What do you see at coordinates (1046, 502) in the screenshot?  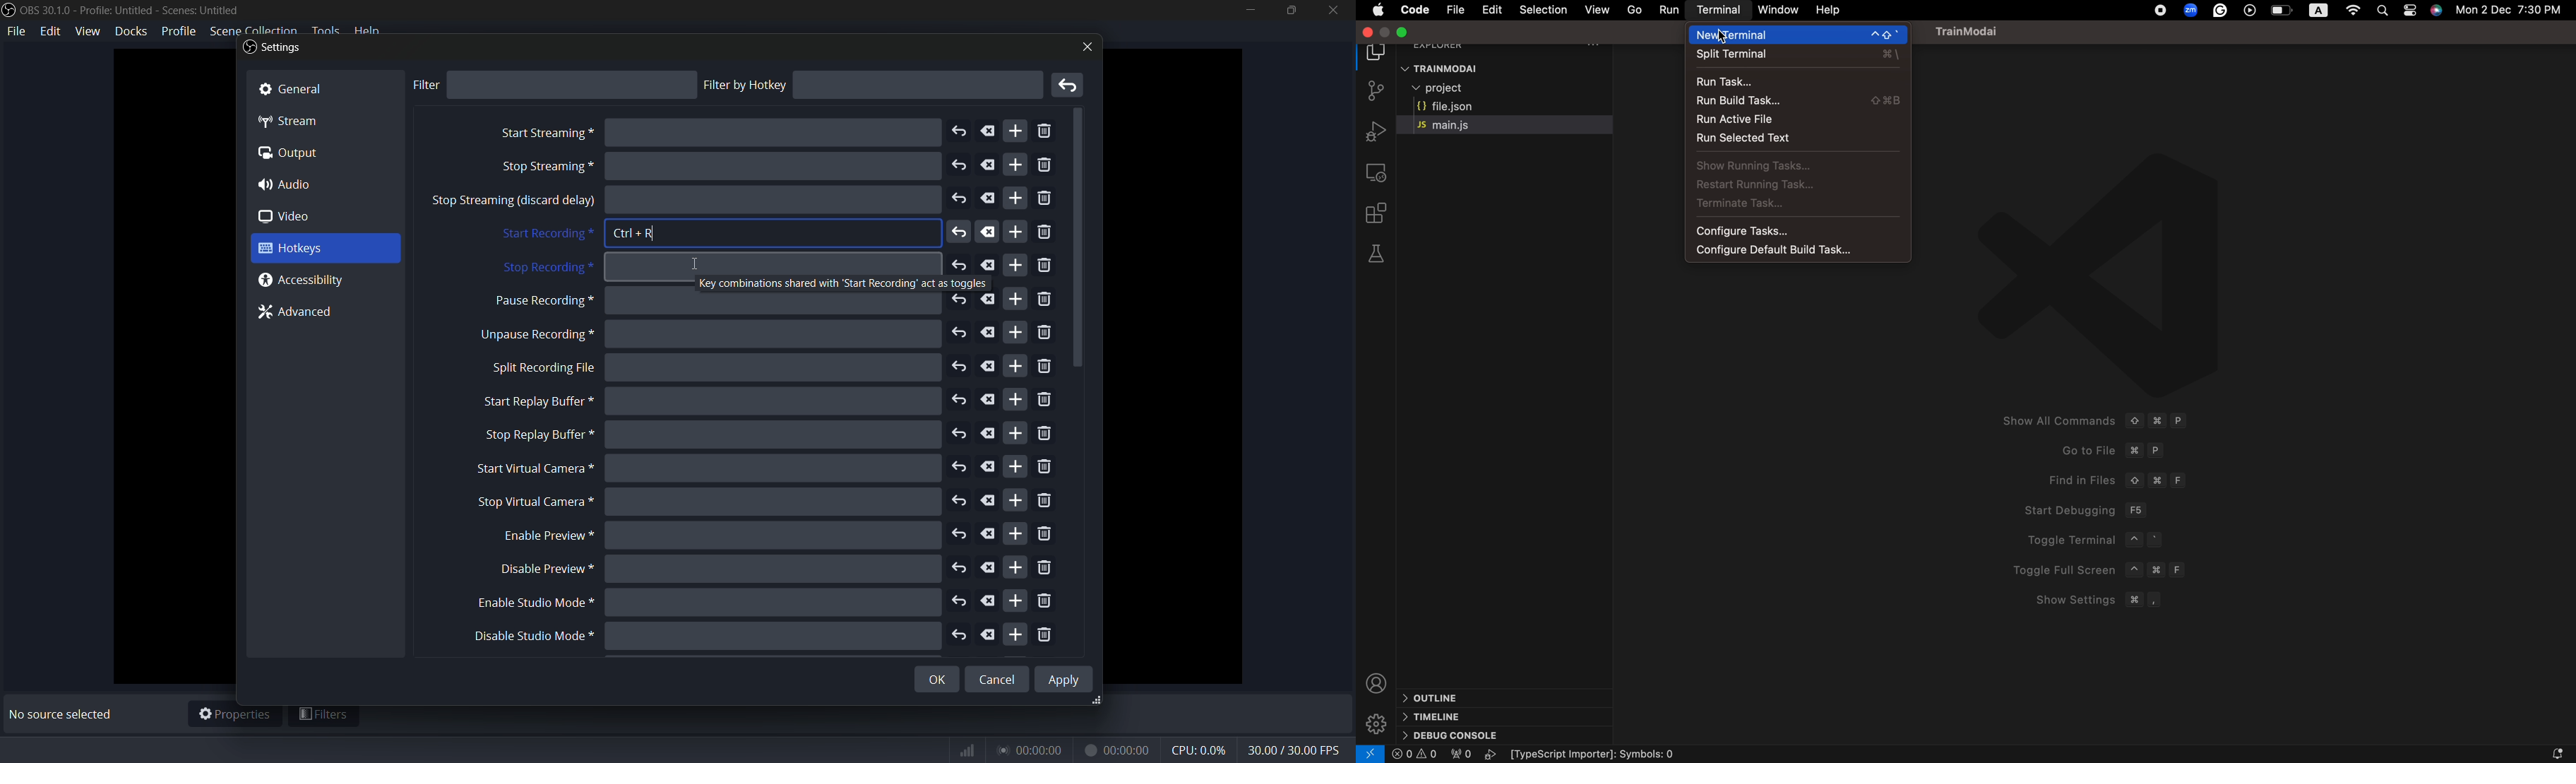 I see `remove` at bounding box center [1046, 502].